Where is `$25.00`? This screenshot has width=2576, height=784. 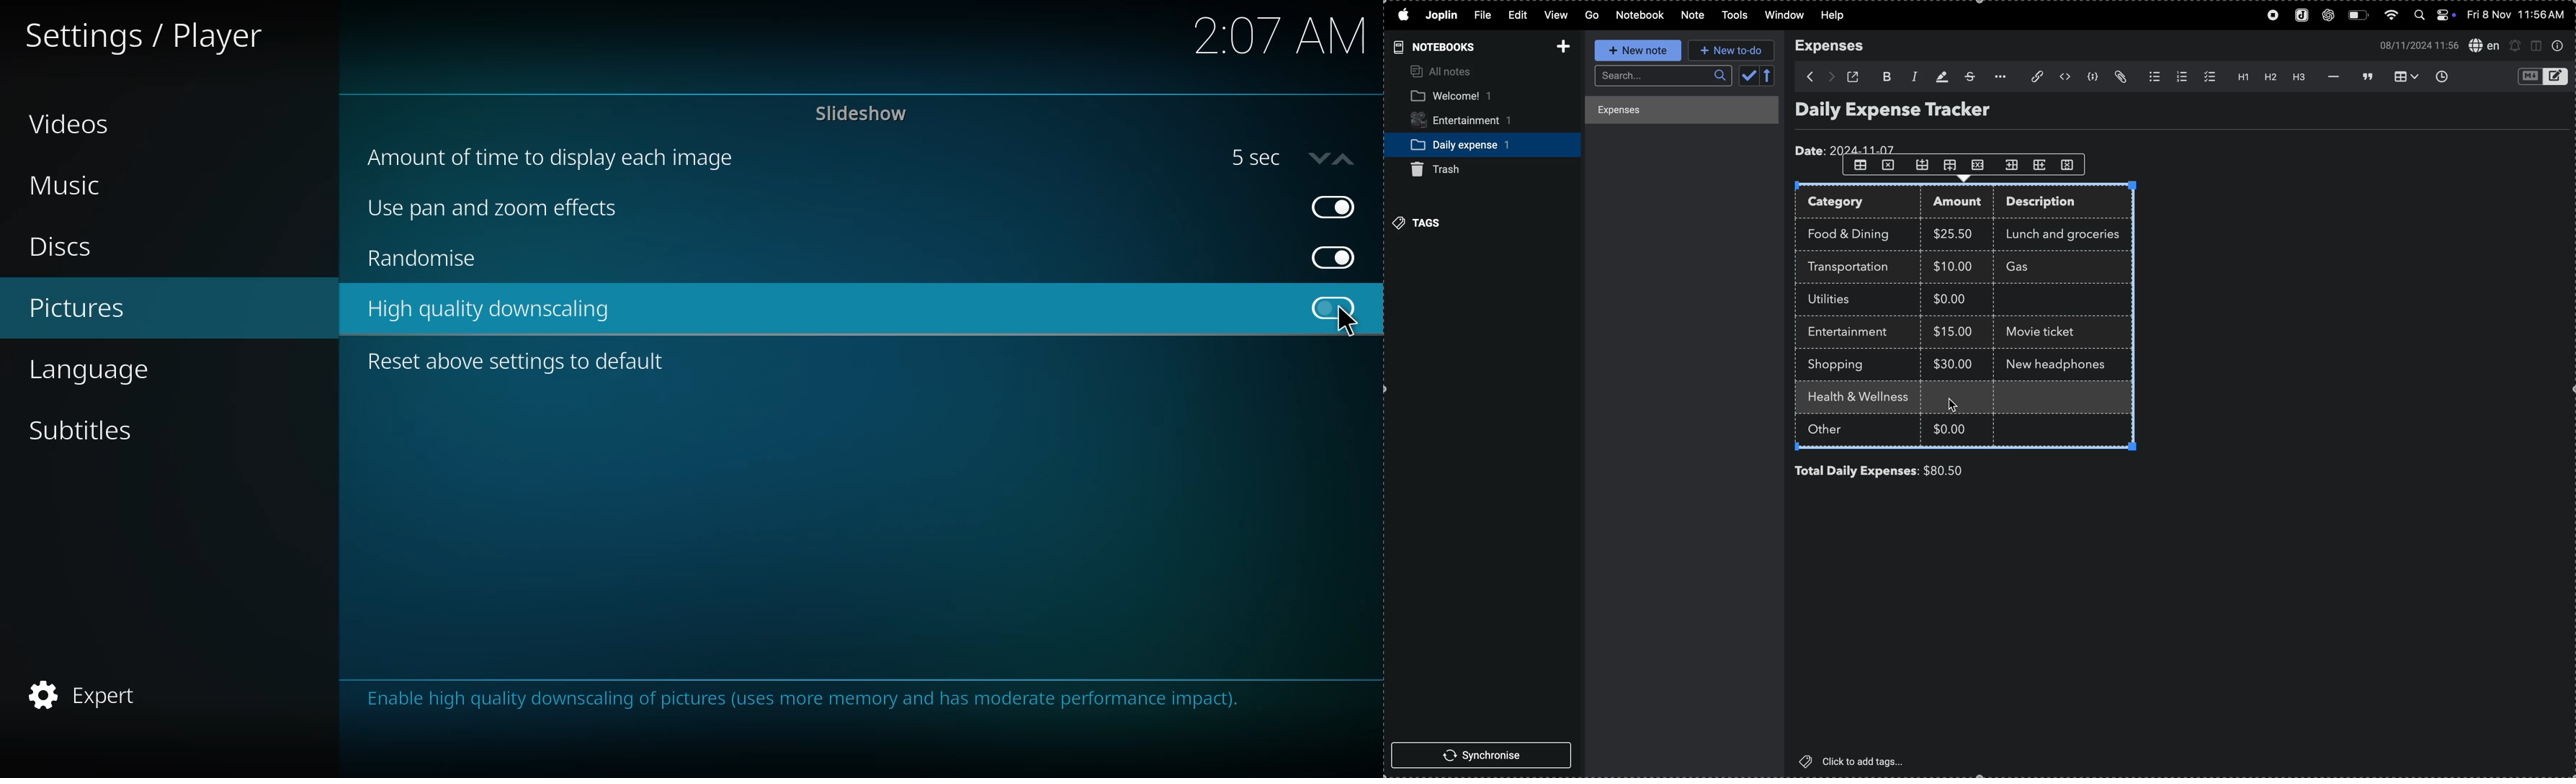 $25.00 is located at coordinates (1956, 234).